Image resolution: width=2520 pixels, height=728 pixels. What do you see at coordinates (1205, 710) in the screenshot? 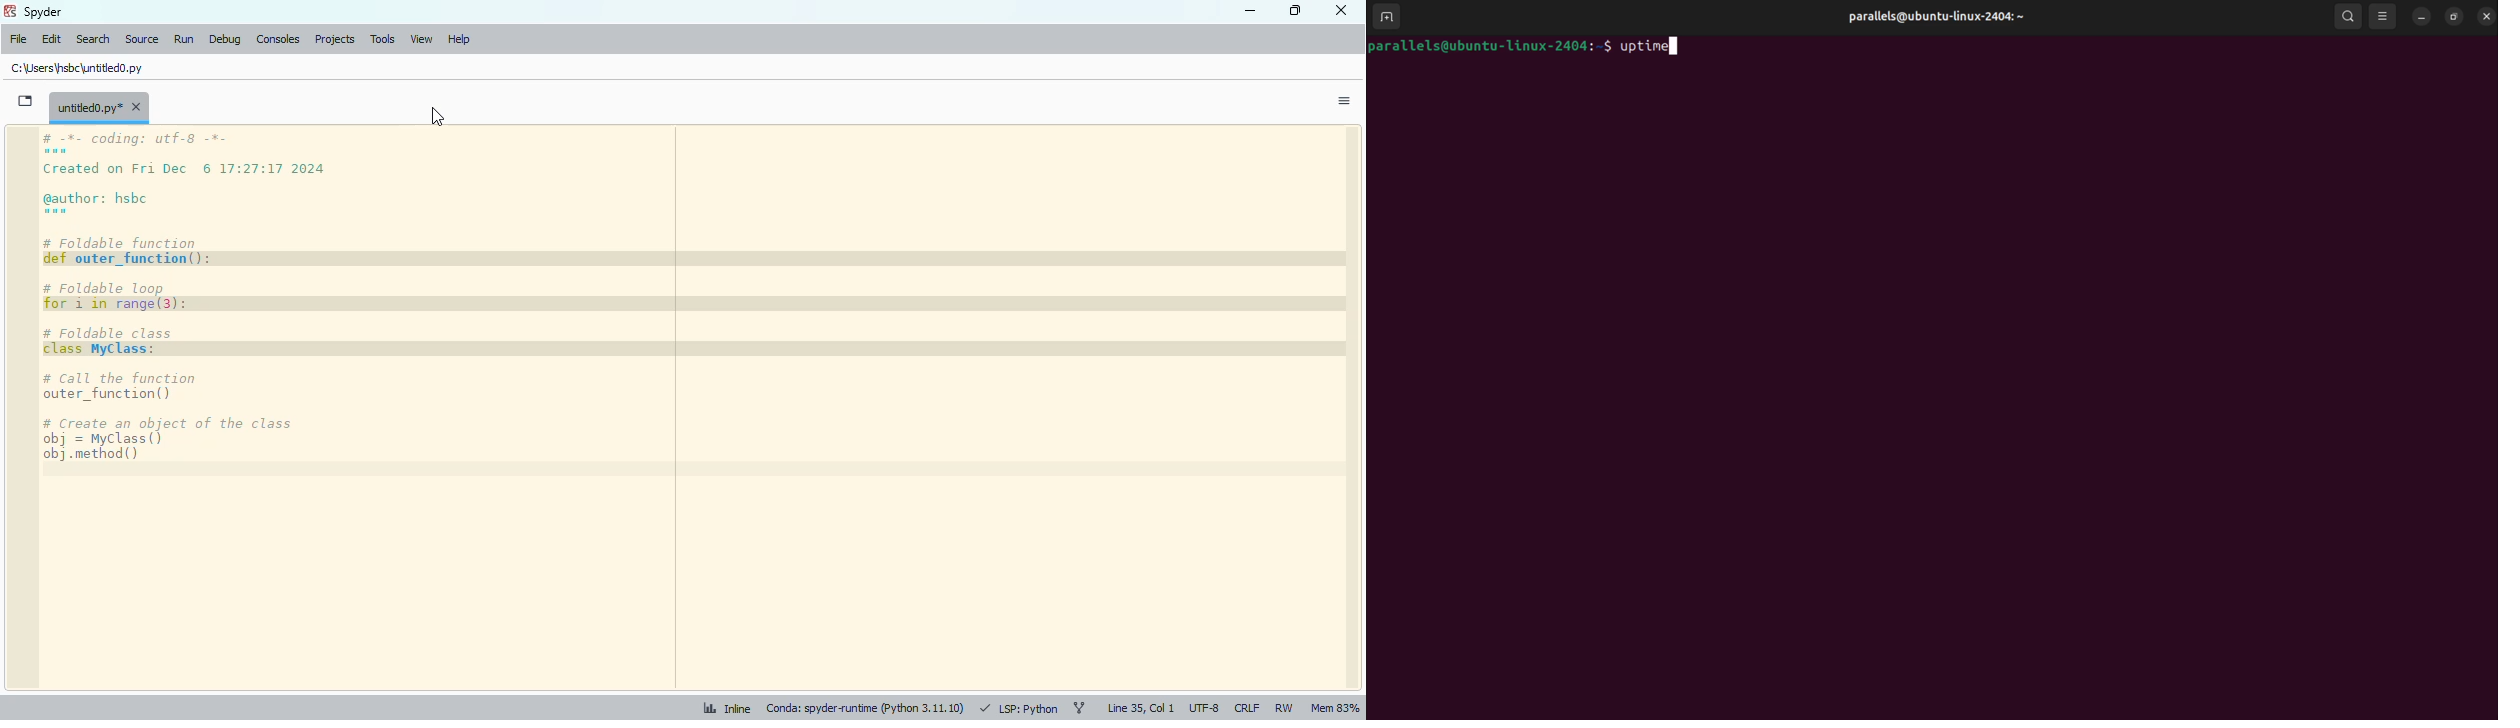
I see `UTF-8` at bounding box center [1205, 710].